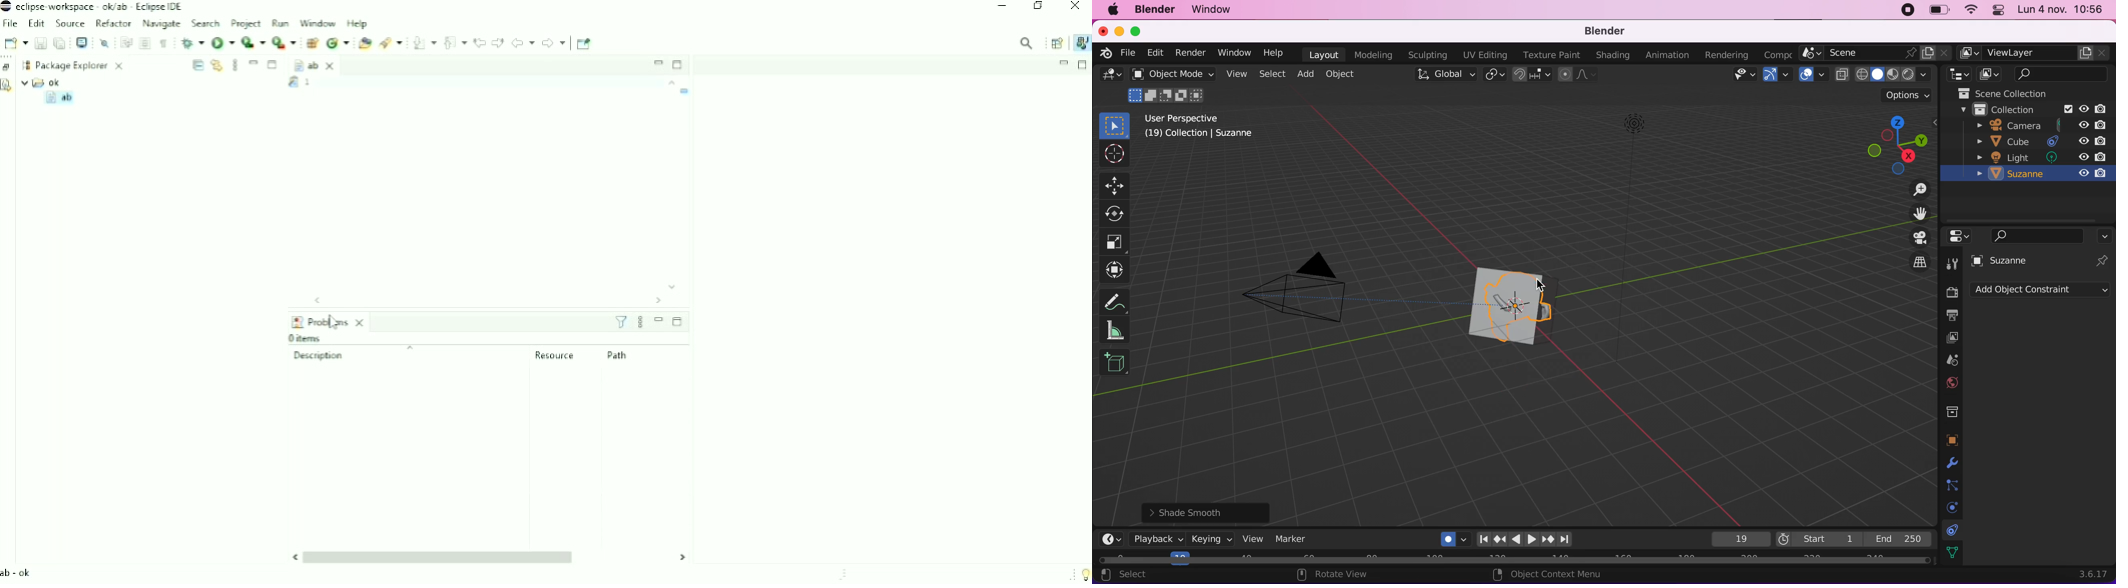  What do you see at coordinates (1120, 30) in the screenshot?
I see `minimize` at bounding box center [1120, 30].